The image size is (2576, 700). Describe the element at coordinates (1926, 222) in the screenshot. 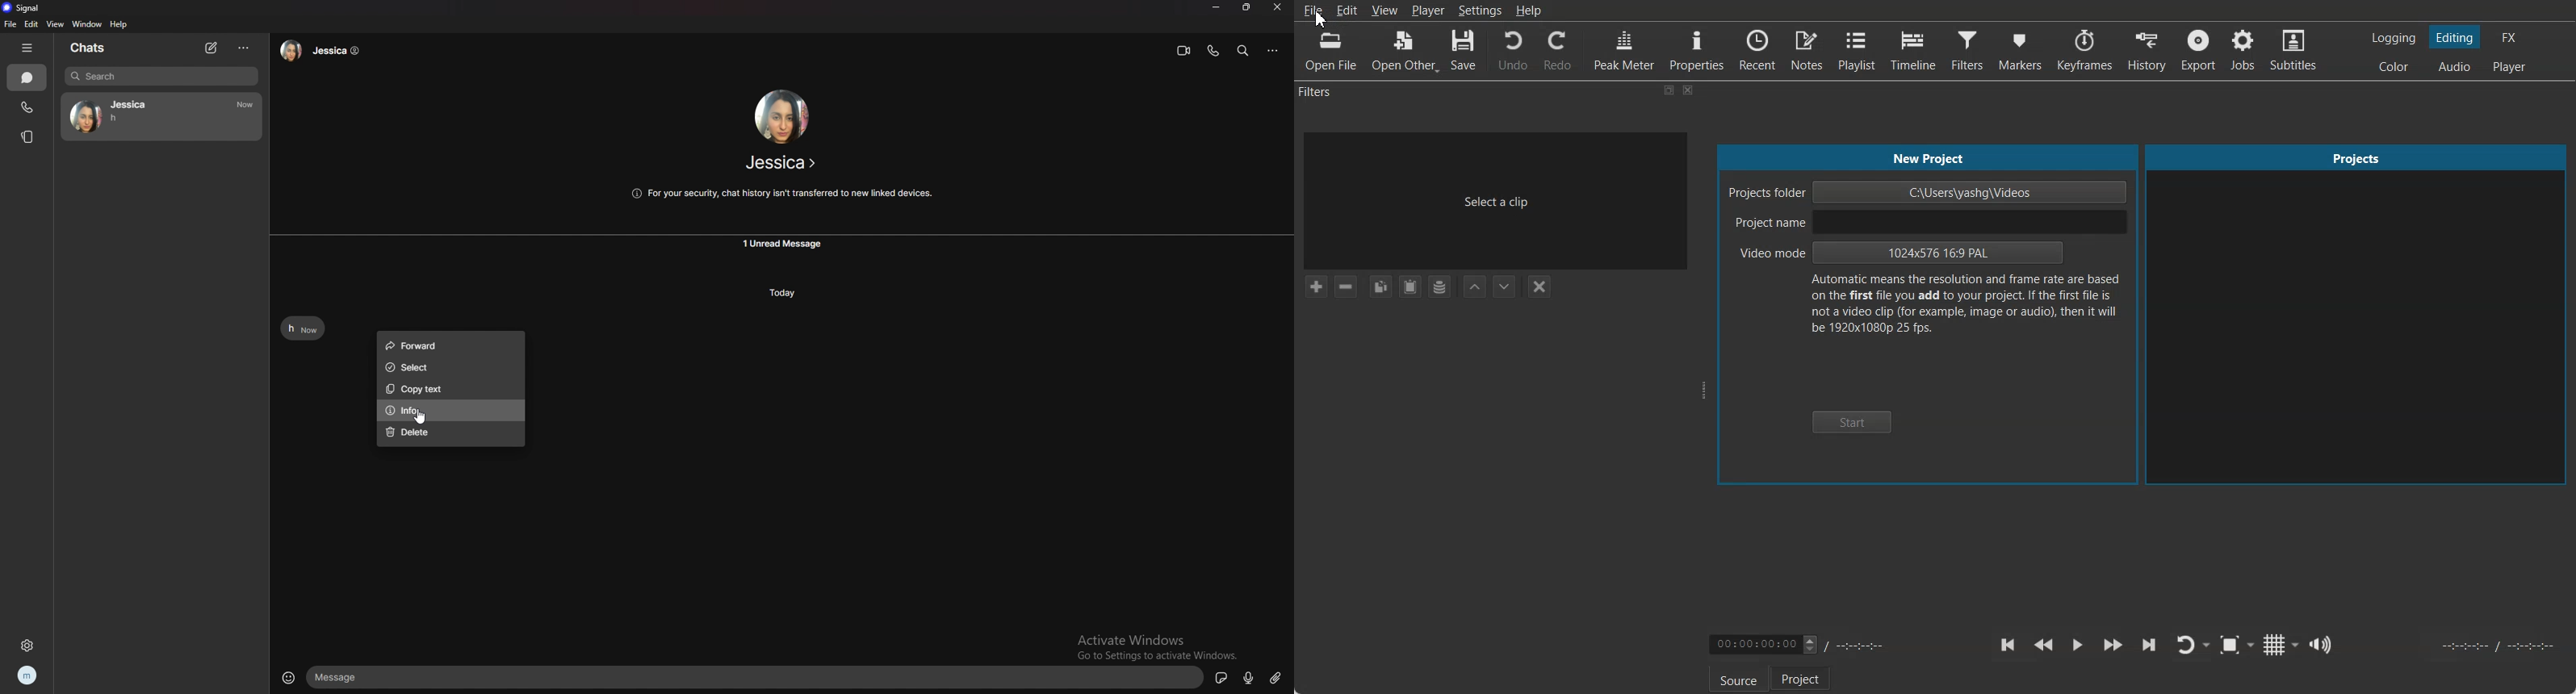

I see `Project name` at that location.